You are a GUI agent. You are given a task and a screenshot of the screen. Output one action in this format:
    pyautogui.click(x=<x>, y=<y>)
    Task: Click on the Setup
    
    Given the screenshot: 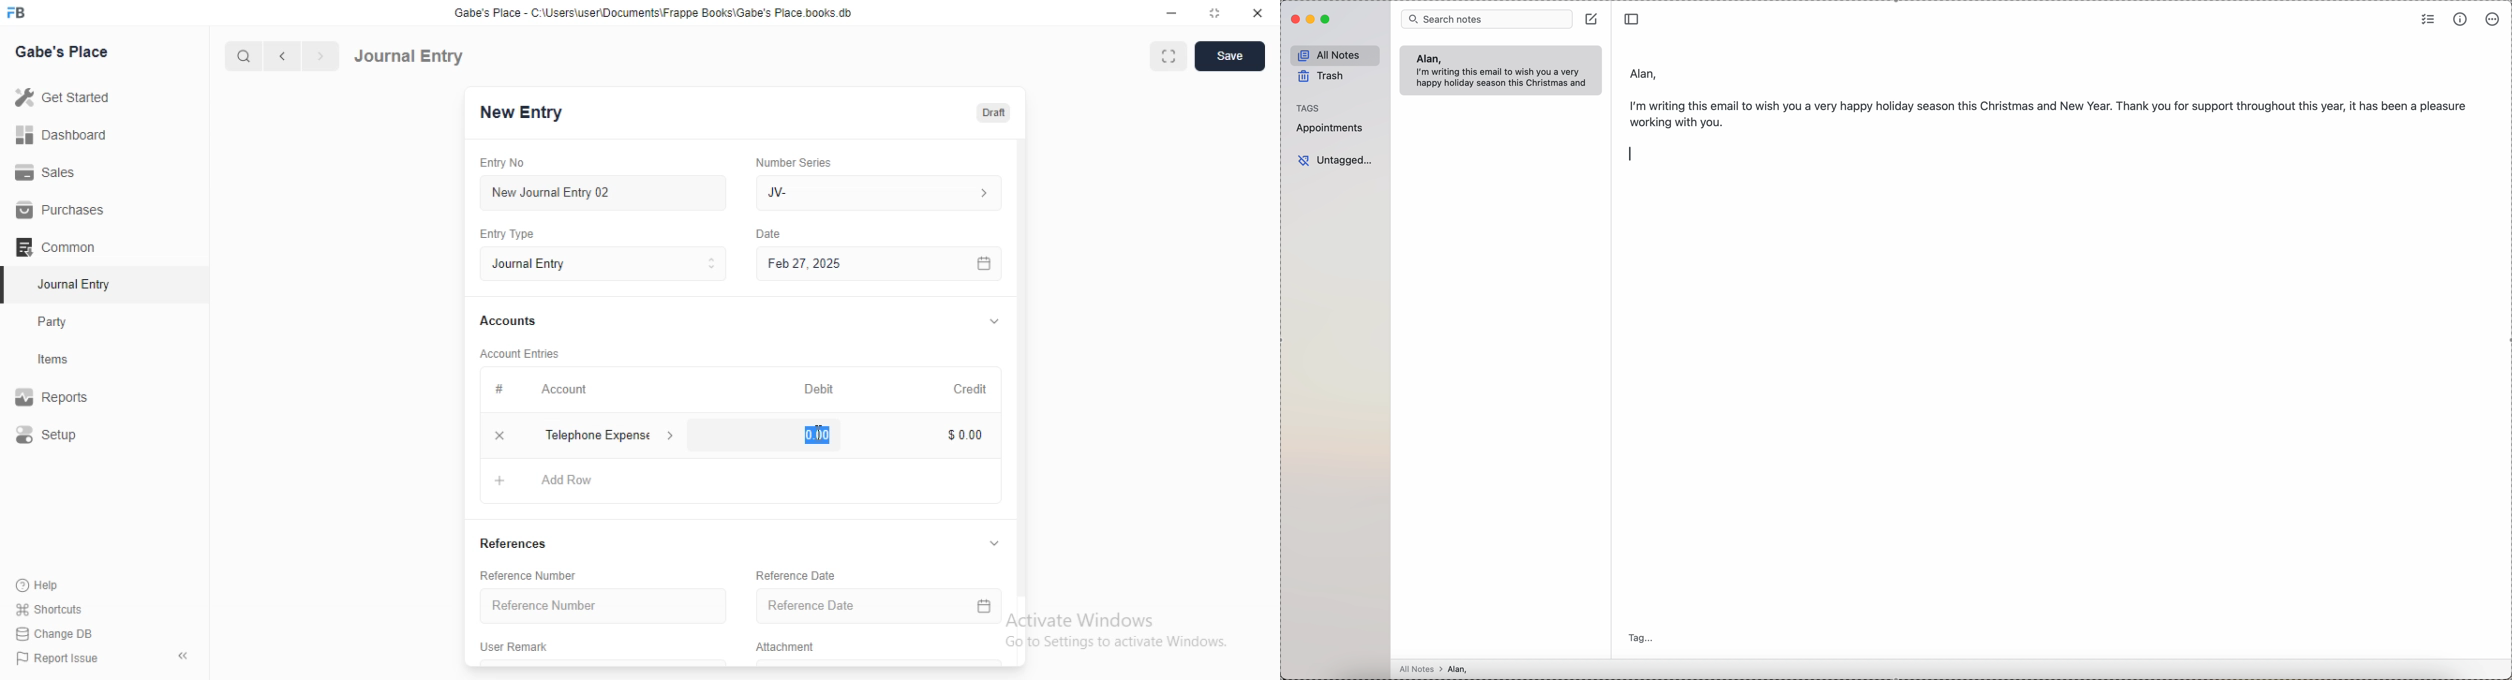 What is the action you would take?
    pyautogui.click(x=49, y=434)
    